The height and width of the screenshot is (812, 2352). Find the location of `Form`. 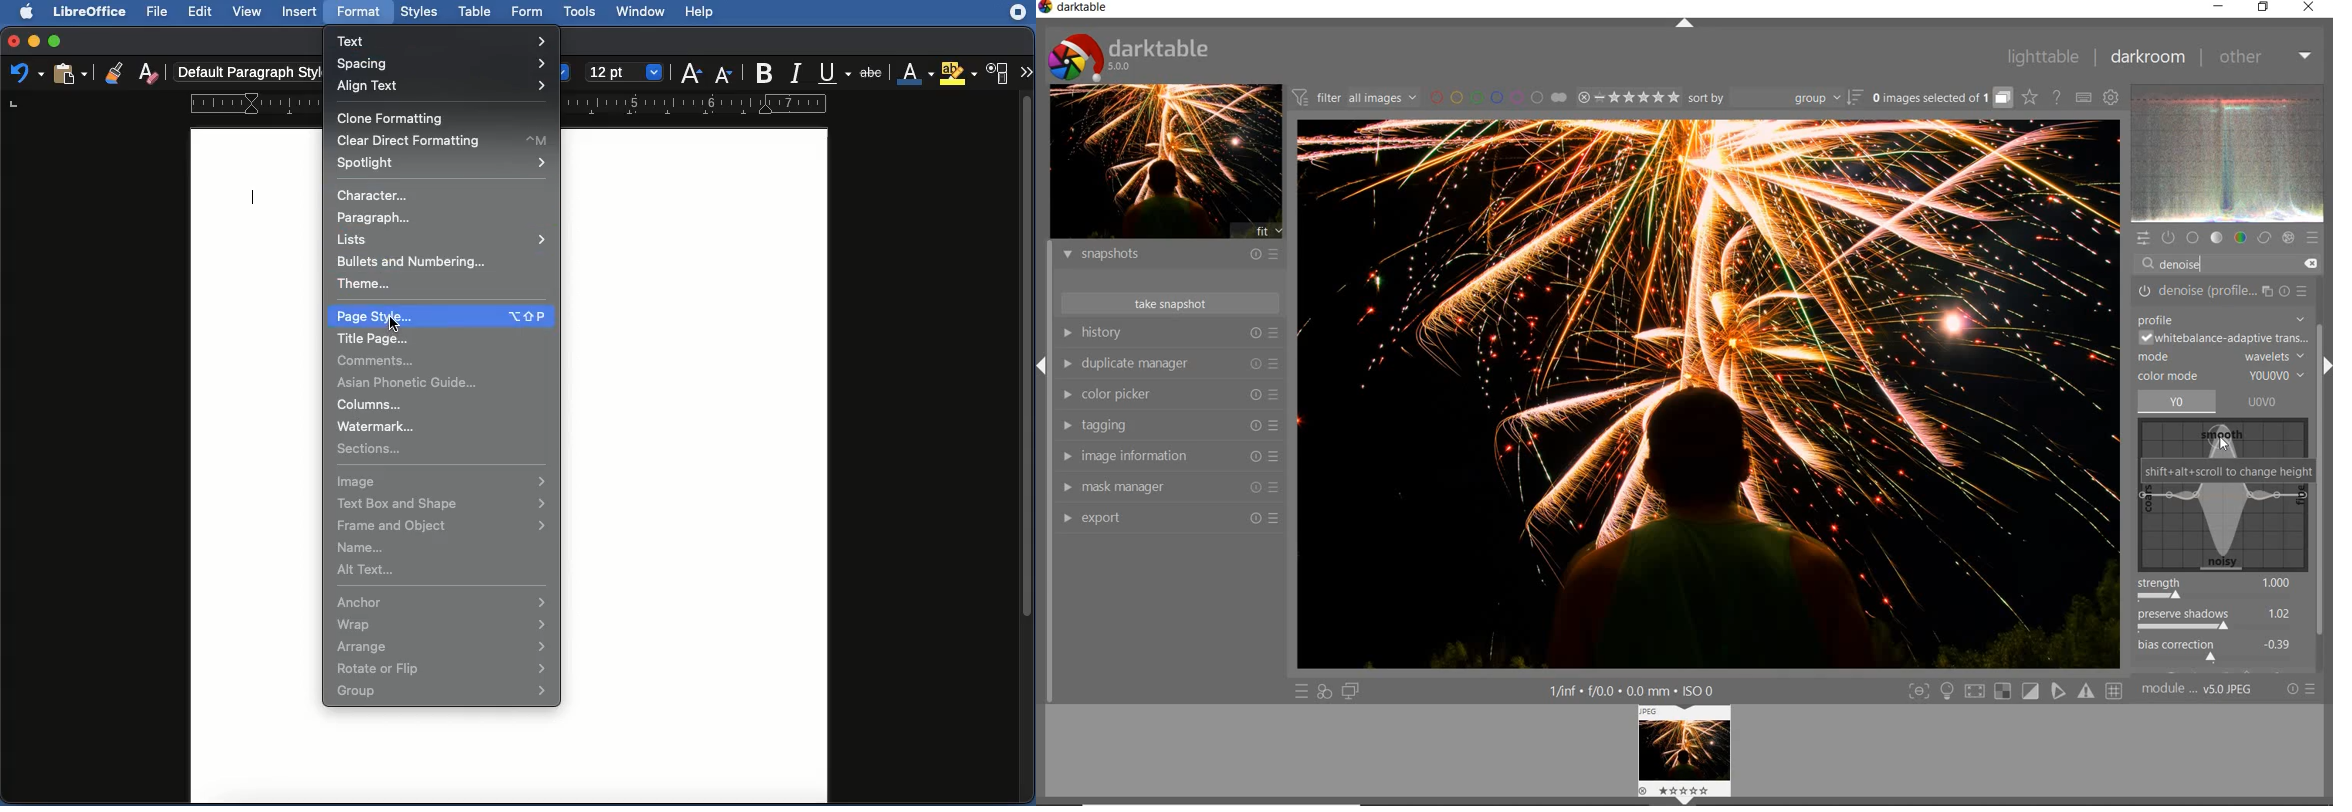

Form is located at coordinates (530, 11).